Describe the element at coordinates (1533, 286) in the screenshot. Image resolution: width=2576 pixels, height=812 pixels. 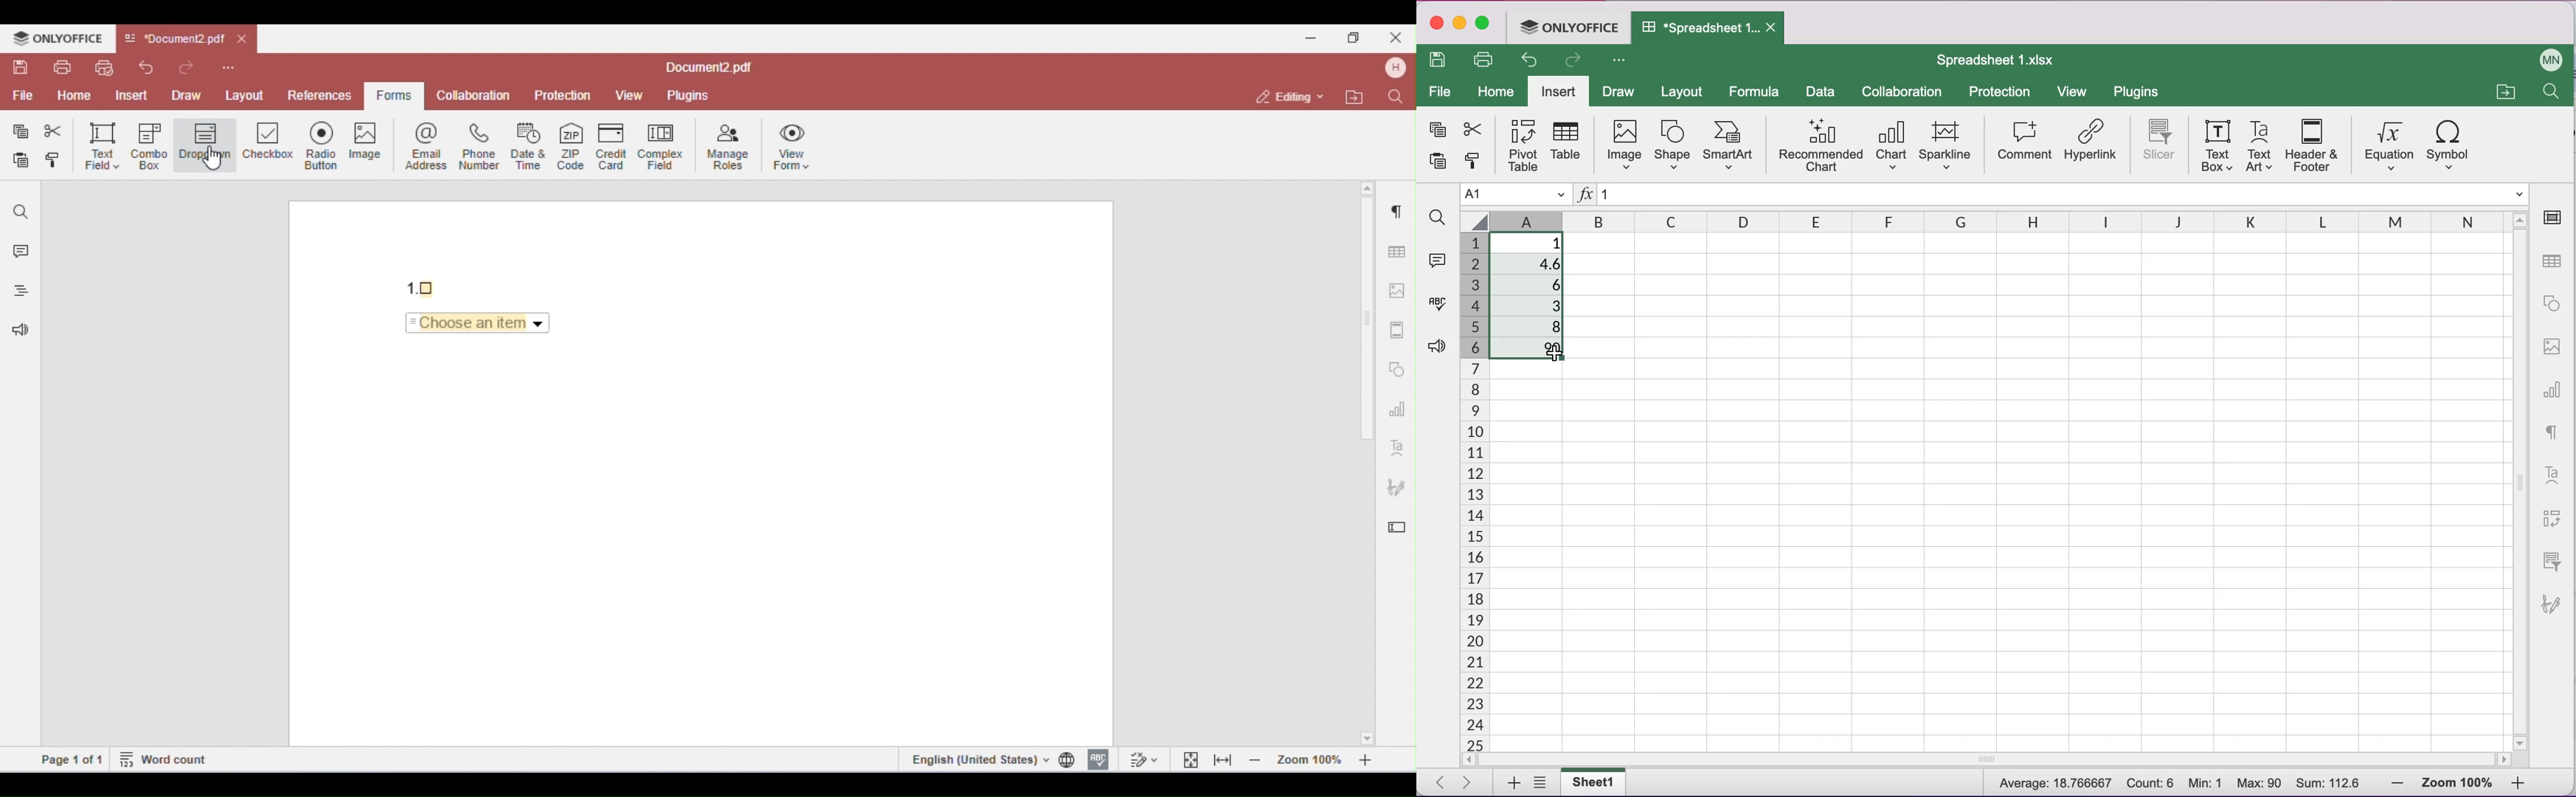
I see `6` at that location.